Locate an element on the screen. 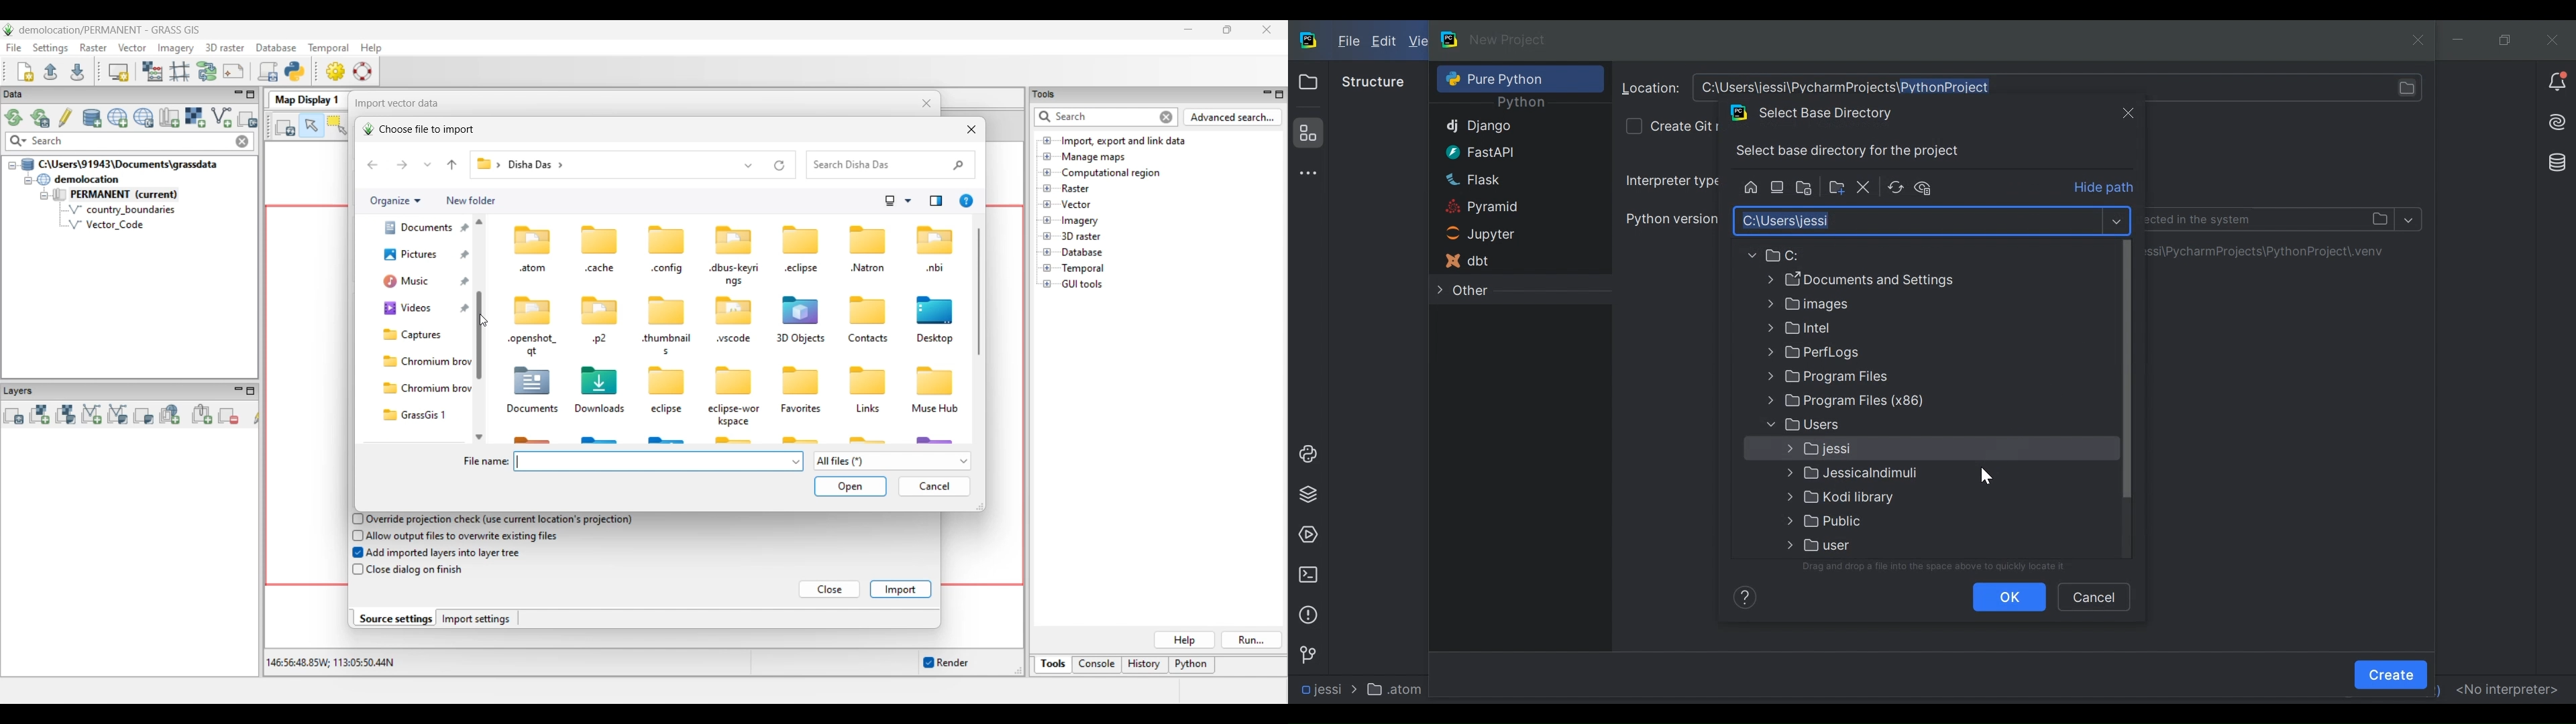 The height and width of the screenshot is (728, 2576). Project Packages is located at coordinates (1305, 495).